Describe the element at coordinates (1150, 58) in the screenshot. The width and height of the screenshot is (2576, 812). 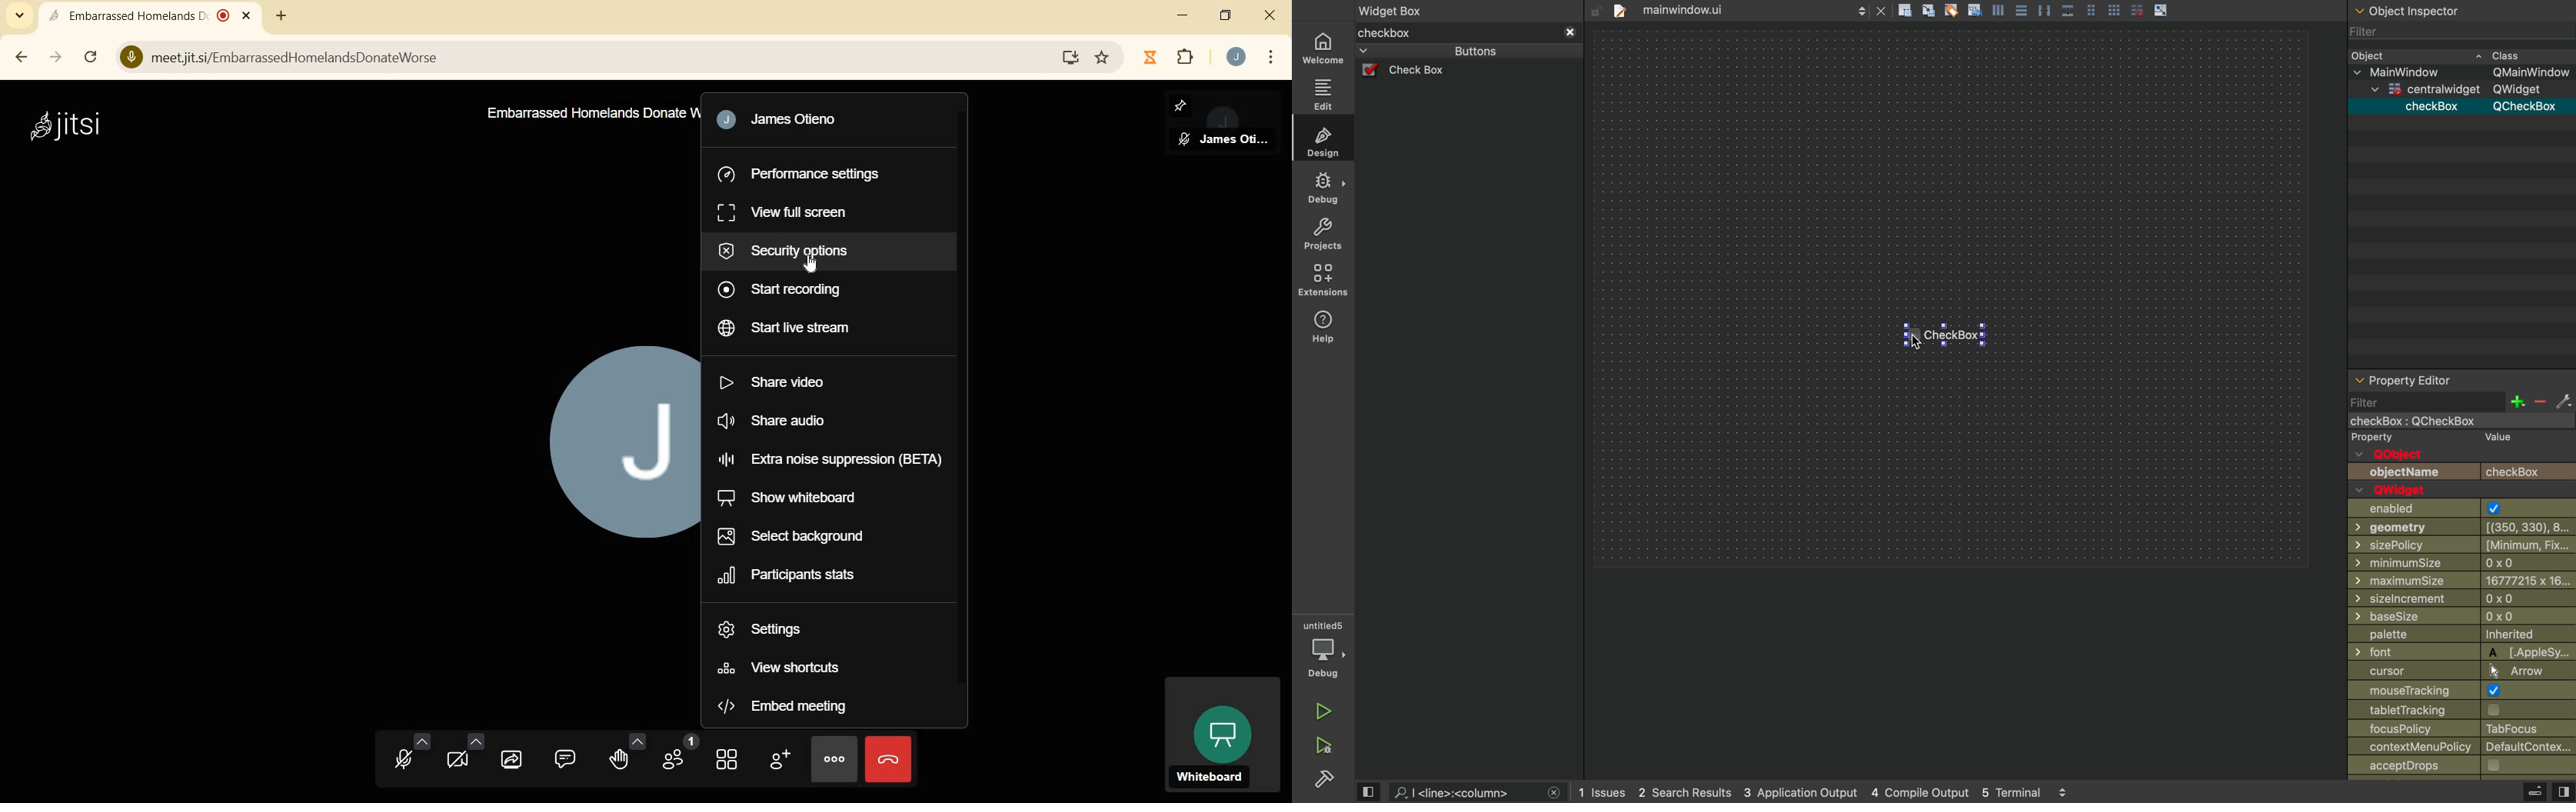
I see `Jibble` at that location.